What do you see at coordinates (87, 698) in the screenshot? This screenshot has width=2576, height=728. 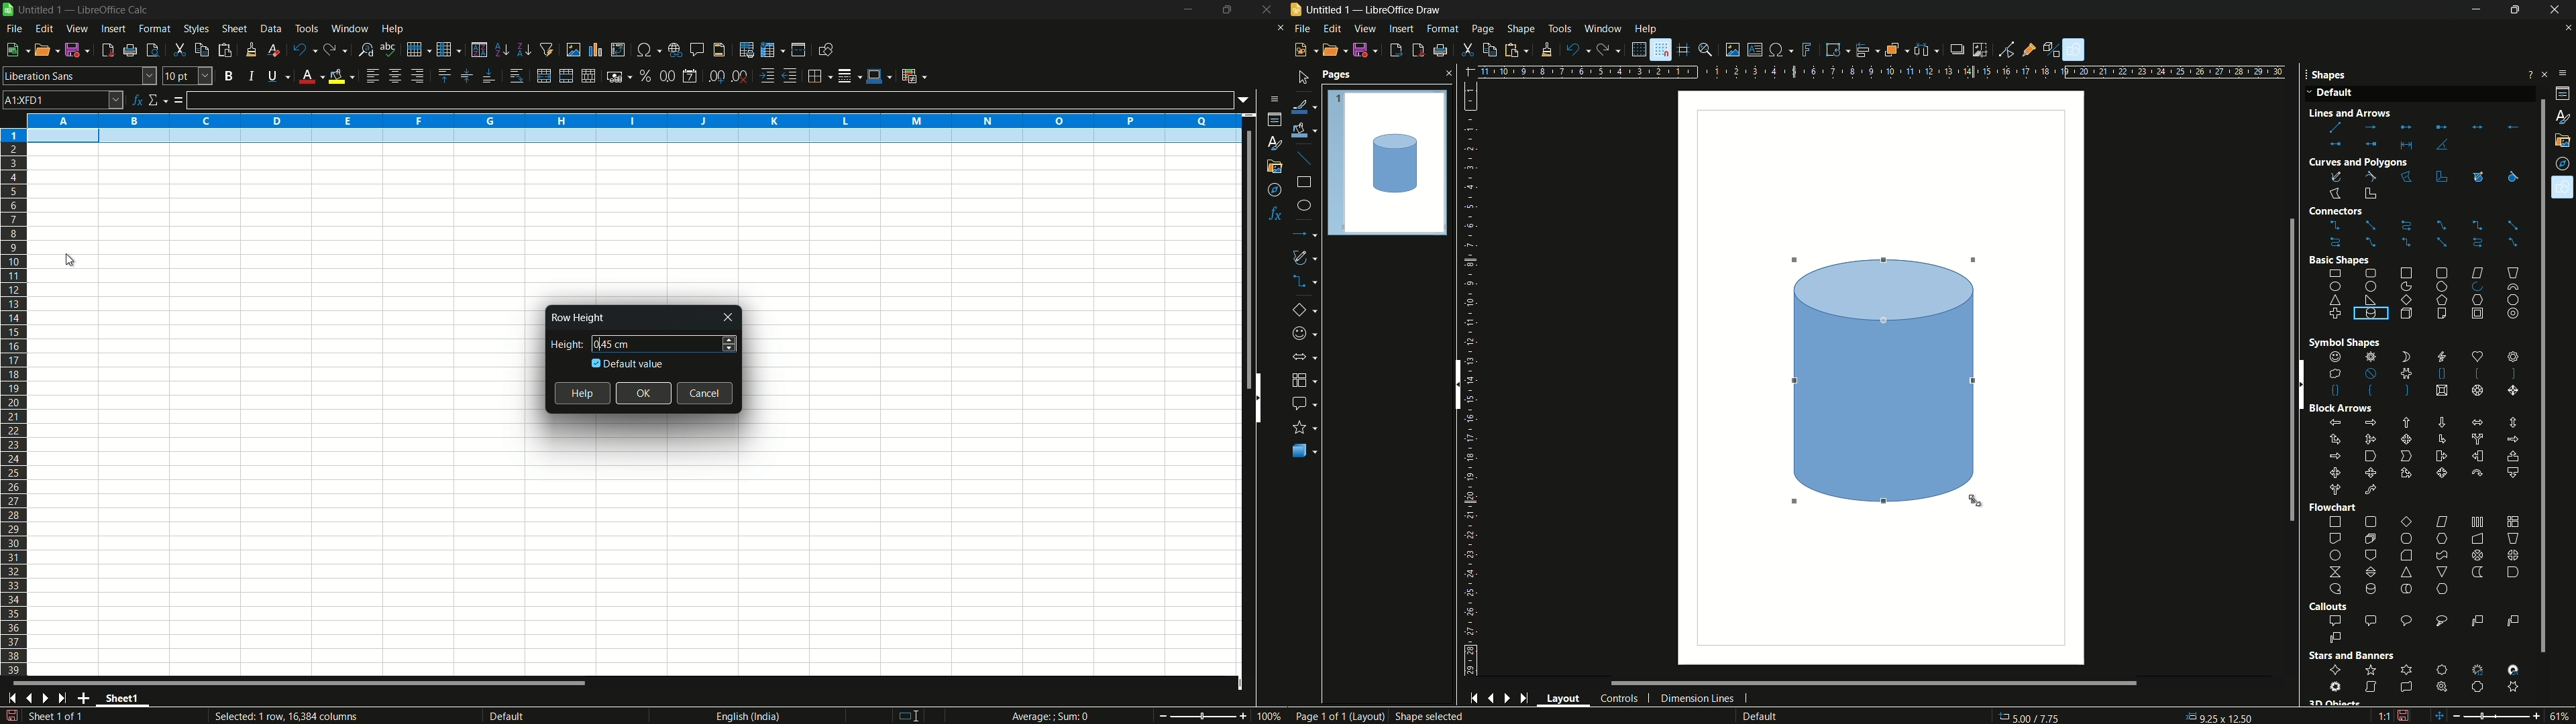 I see `add sheet` at bounding box center [87, 698].